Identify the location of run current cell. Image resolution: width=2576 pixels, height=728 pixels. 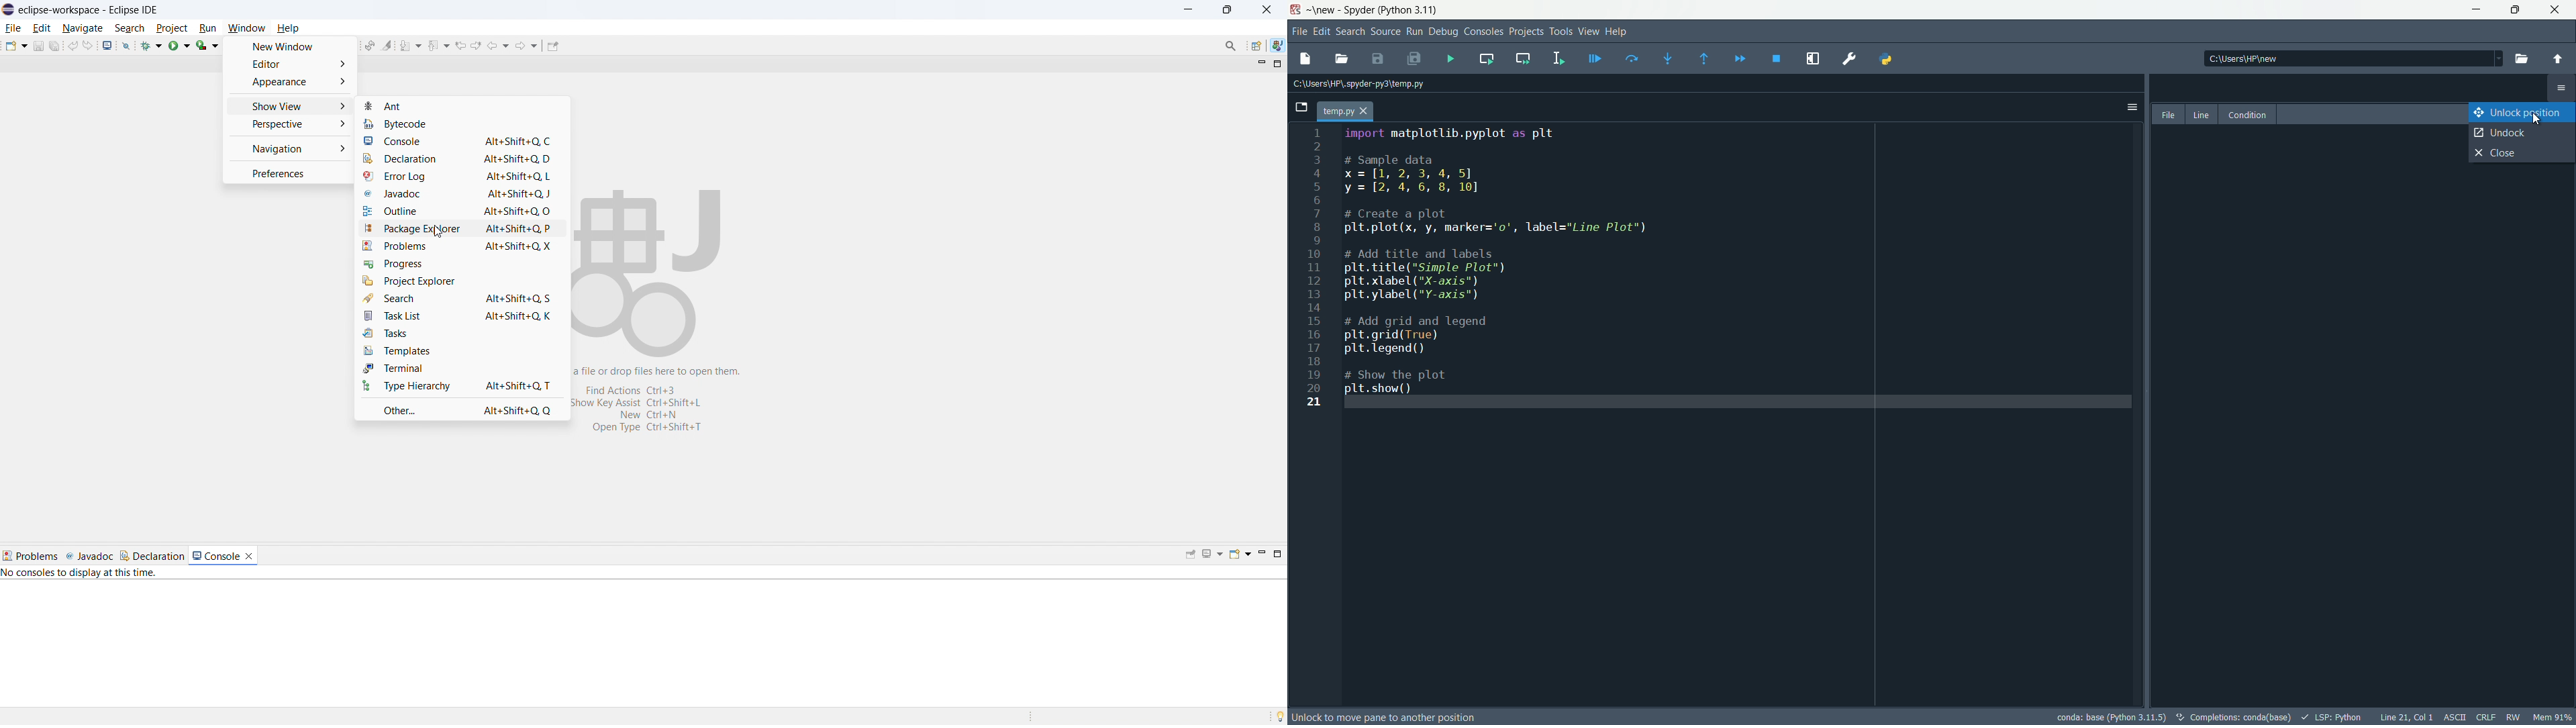
(1484, 58).